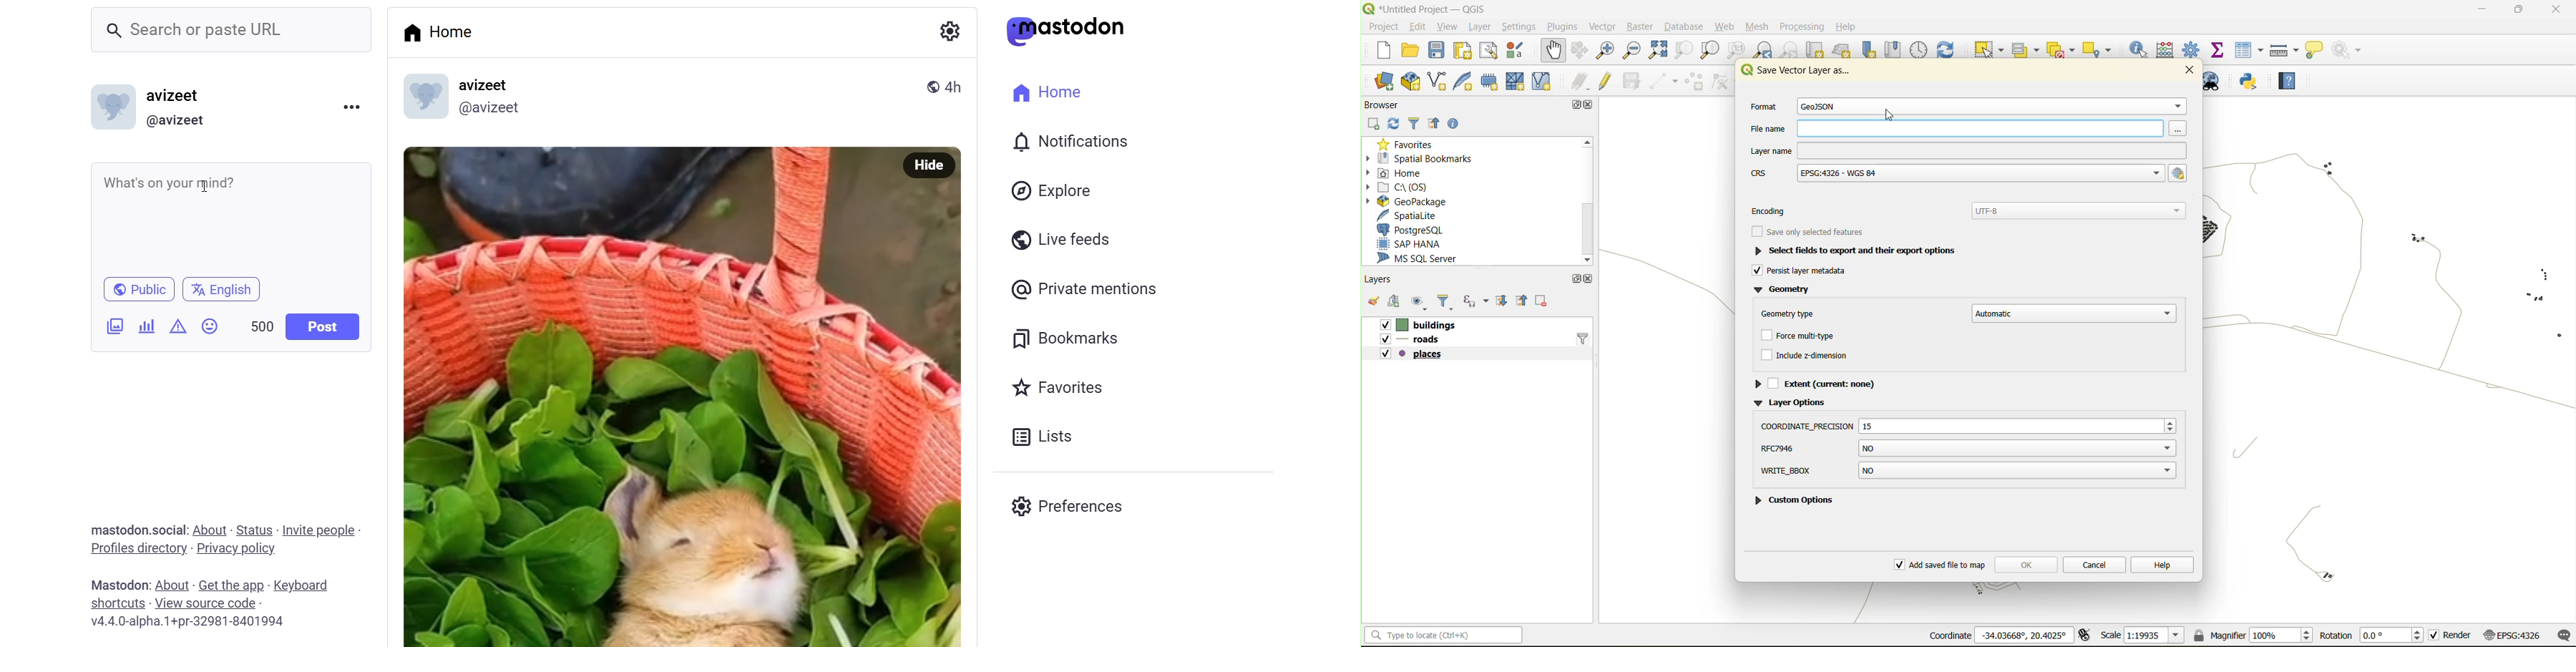  What do you see at coordinates (2027, 565) in the screenshot?
I see `ok` at bounding box center [2027, 565].